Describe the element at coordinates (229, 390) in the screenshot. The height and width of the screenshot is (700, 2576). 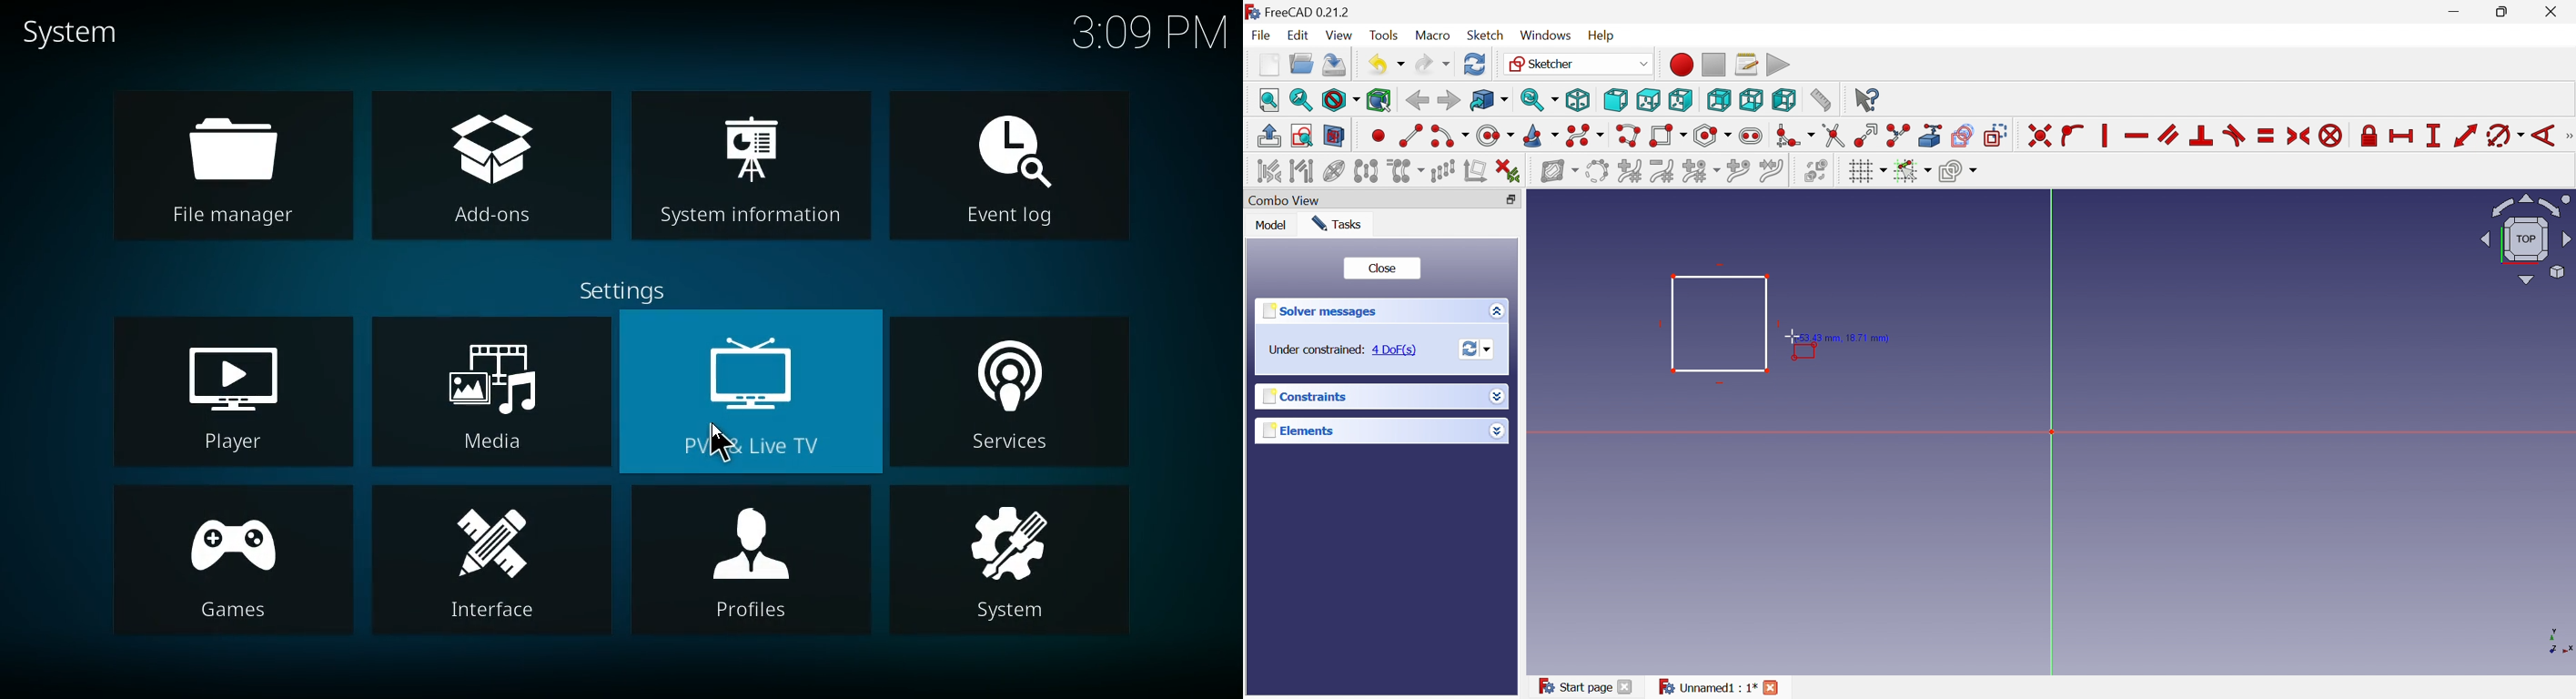
I see `player` at that location.